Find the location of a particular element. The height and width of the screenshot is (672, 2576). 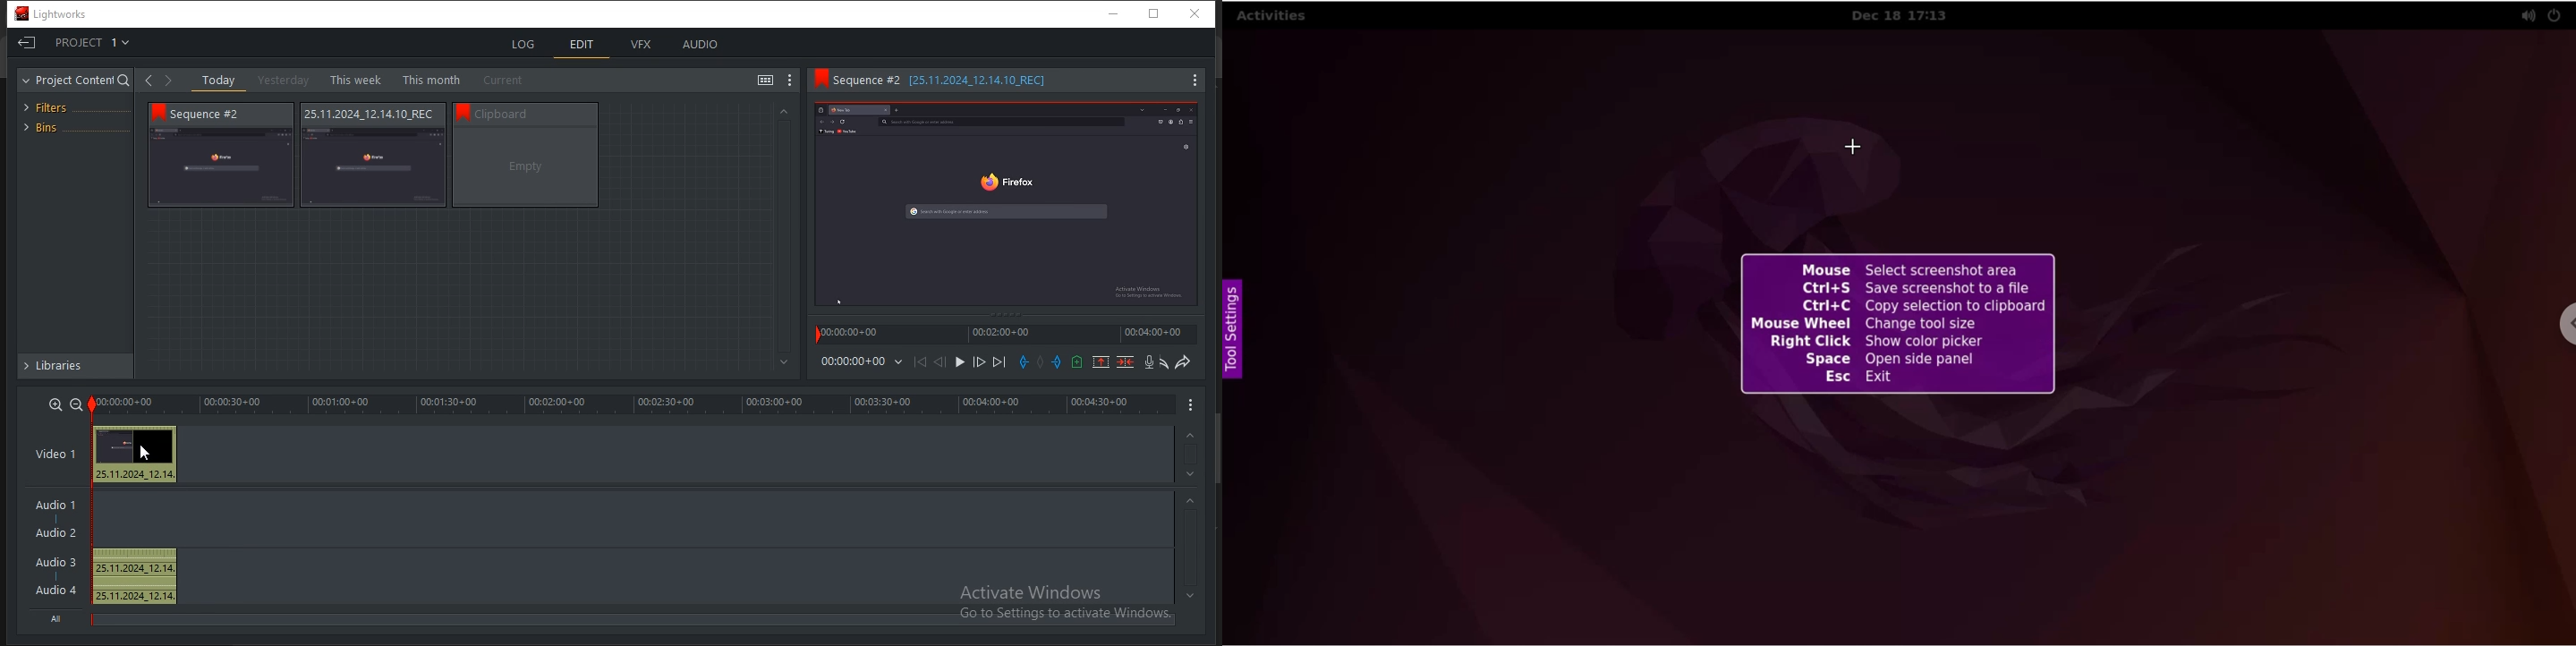

Activate windows, Go to settings to activate windows is located at coordinates (1064, 603).